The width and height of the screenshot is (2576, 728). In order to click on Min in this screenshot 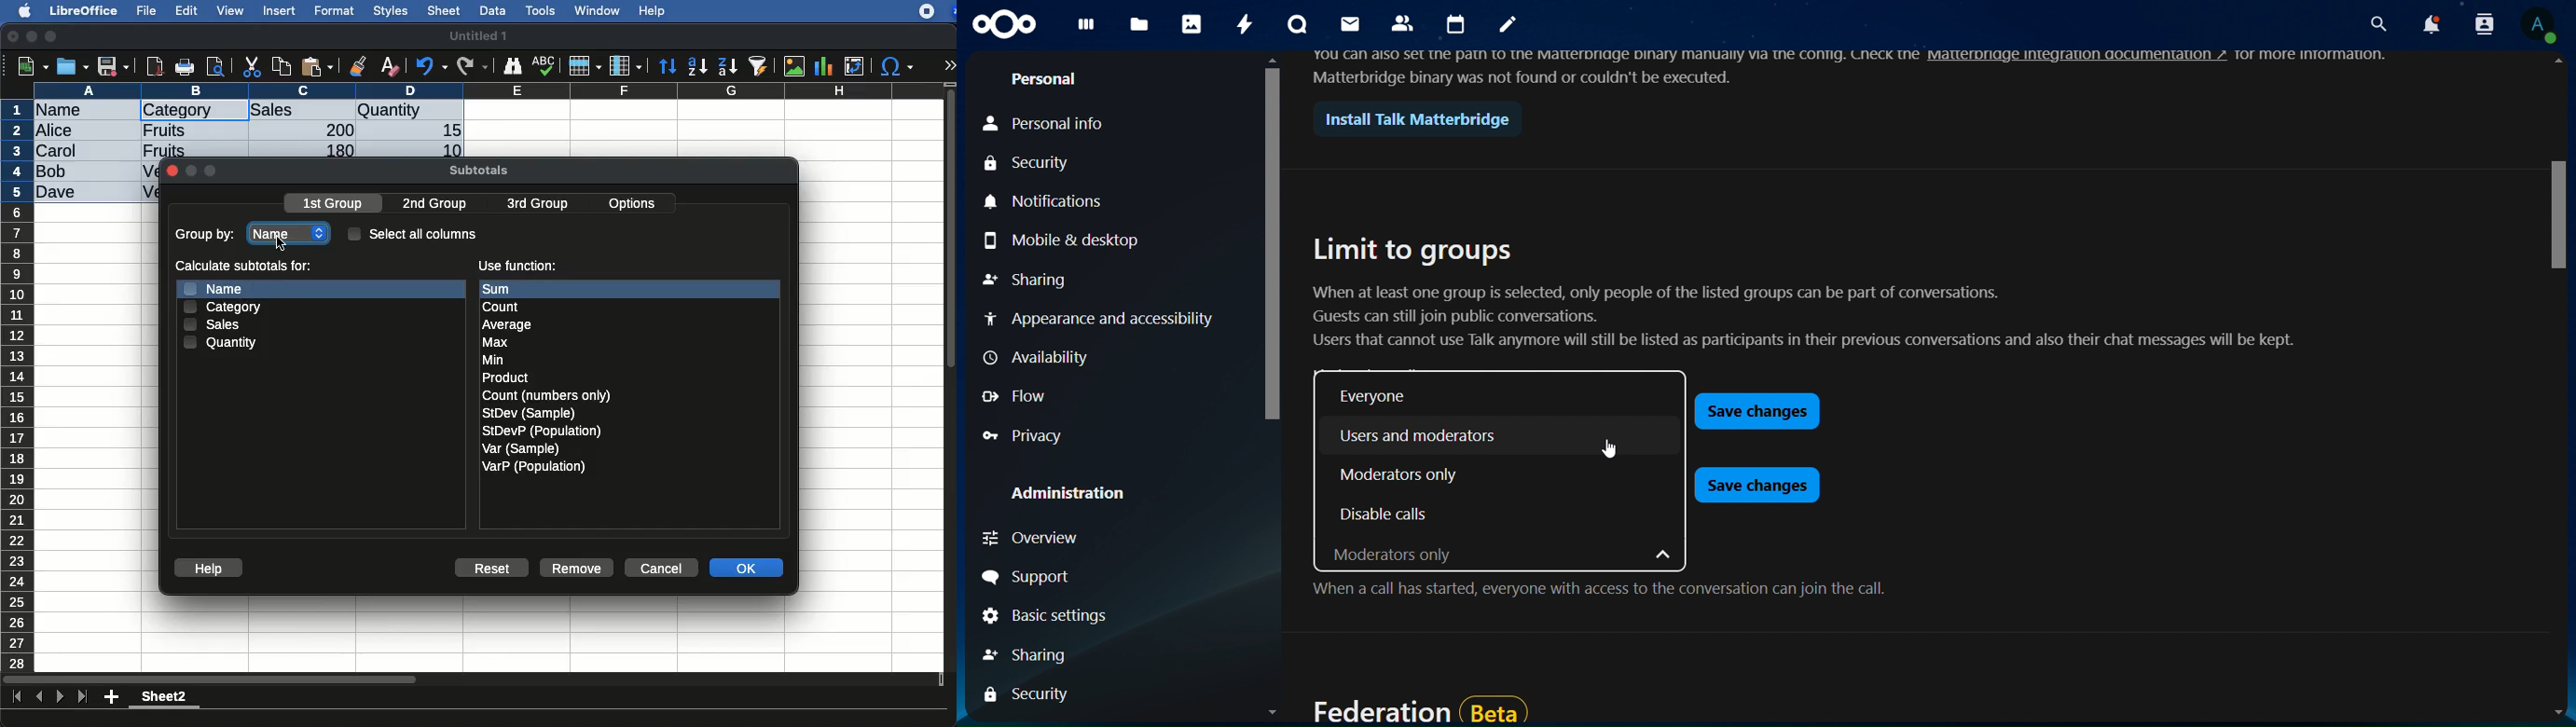, I will do `click(493, 360)`.